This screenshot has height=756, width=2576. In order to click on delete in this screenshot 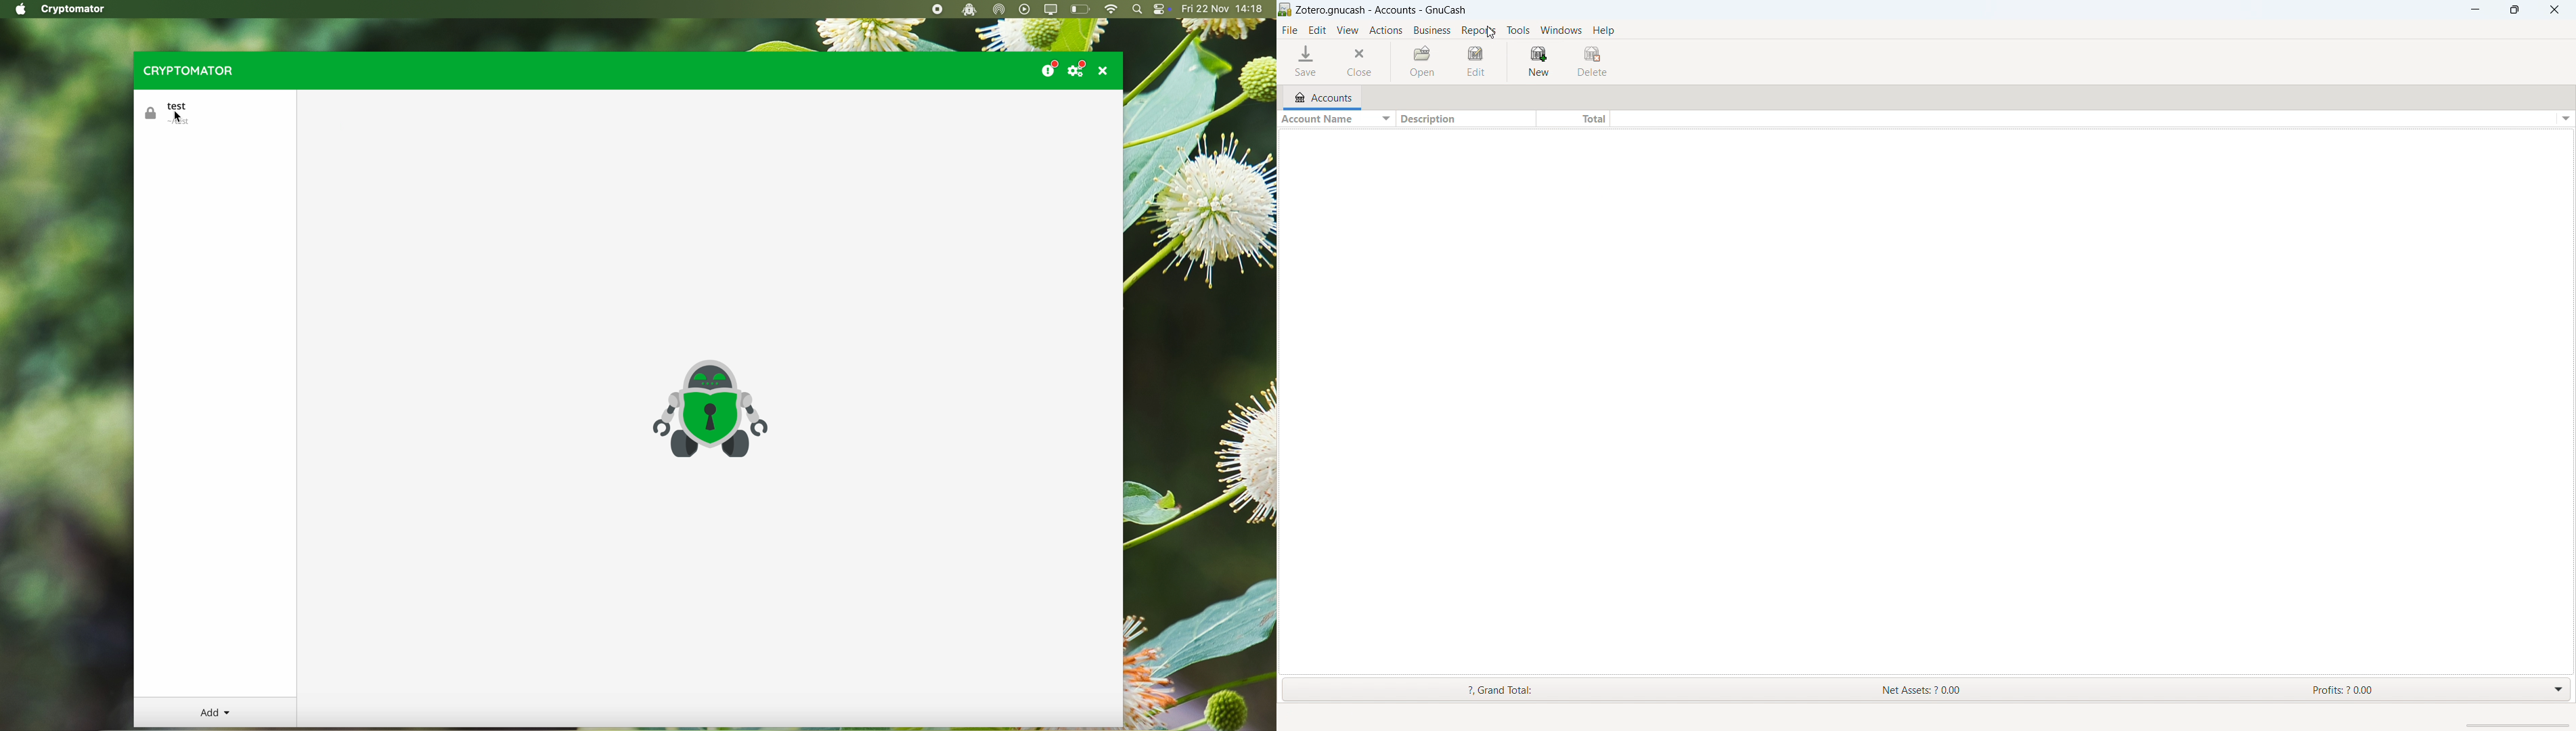, I will do `click(1593, 61)`.